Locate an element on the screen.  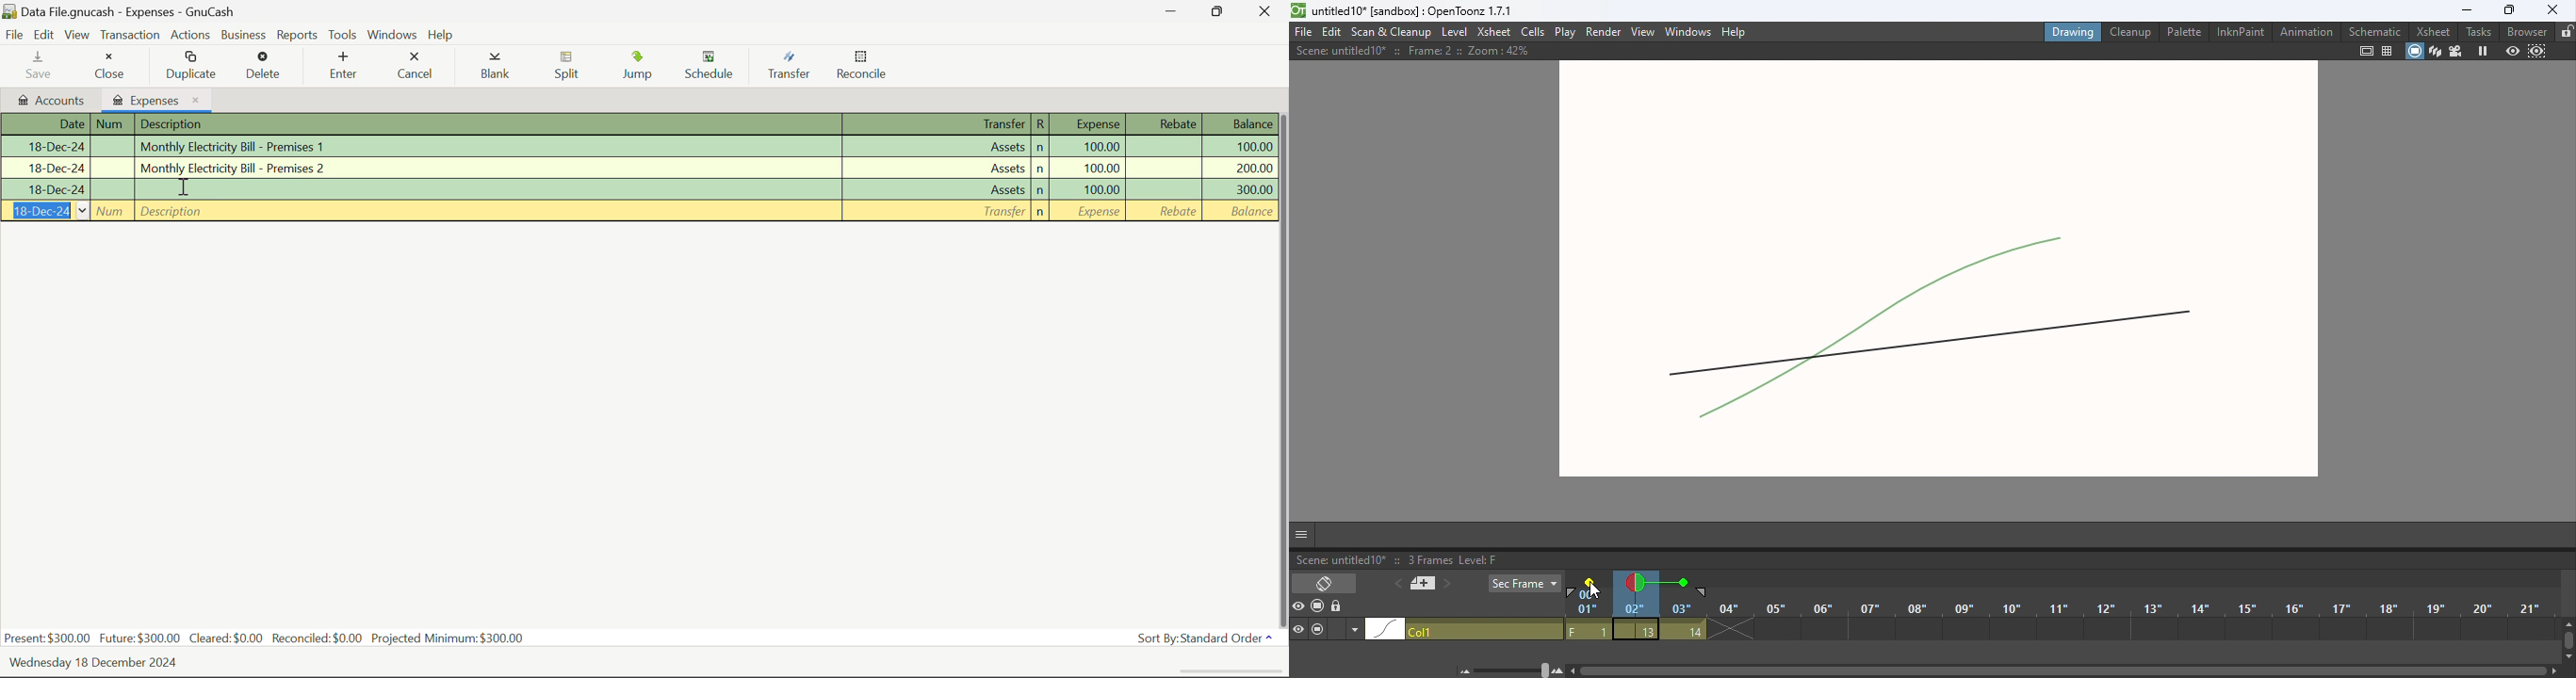
Wednesday, 18 December 2024 is located at coordinates (98, 663).